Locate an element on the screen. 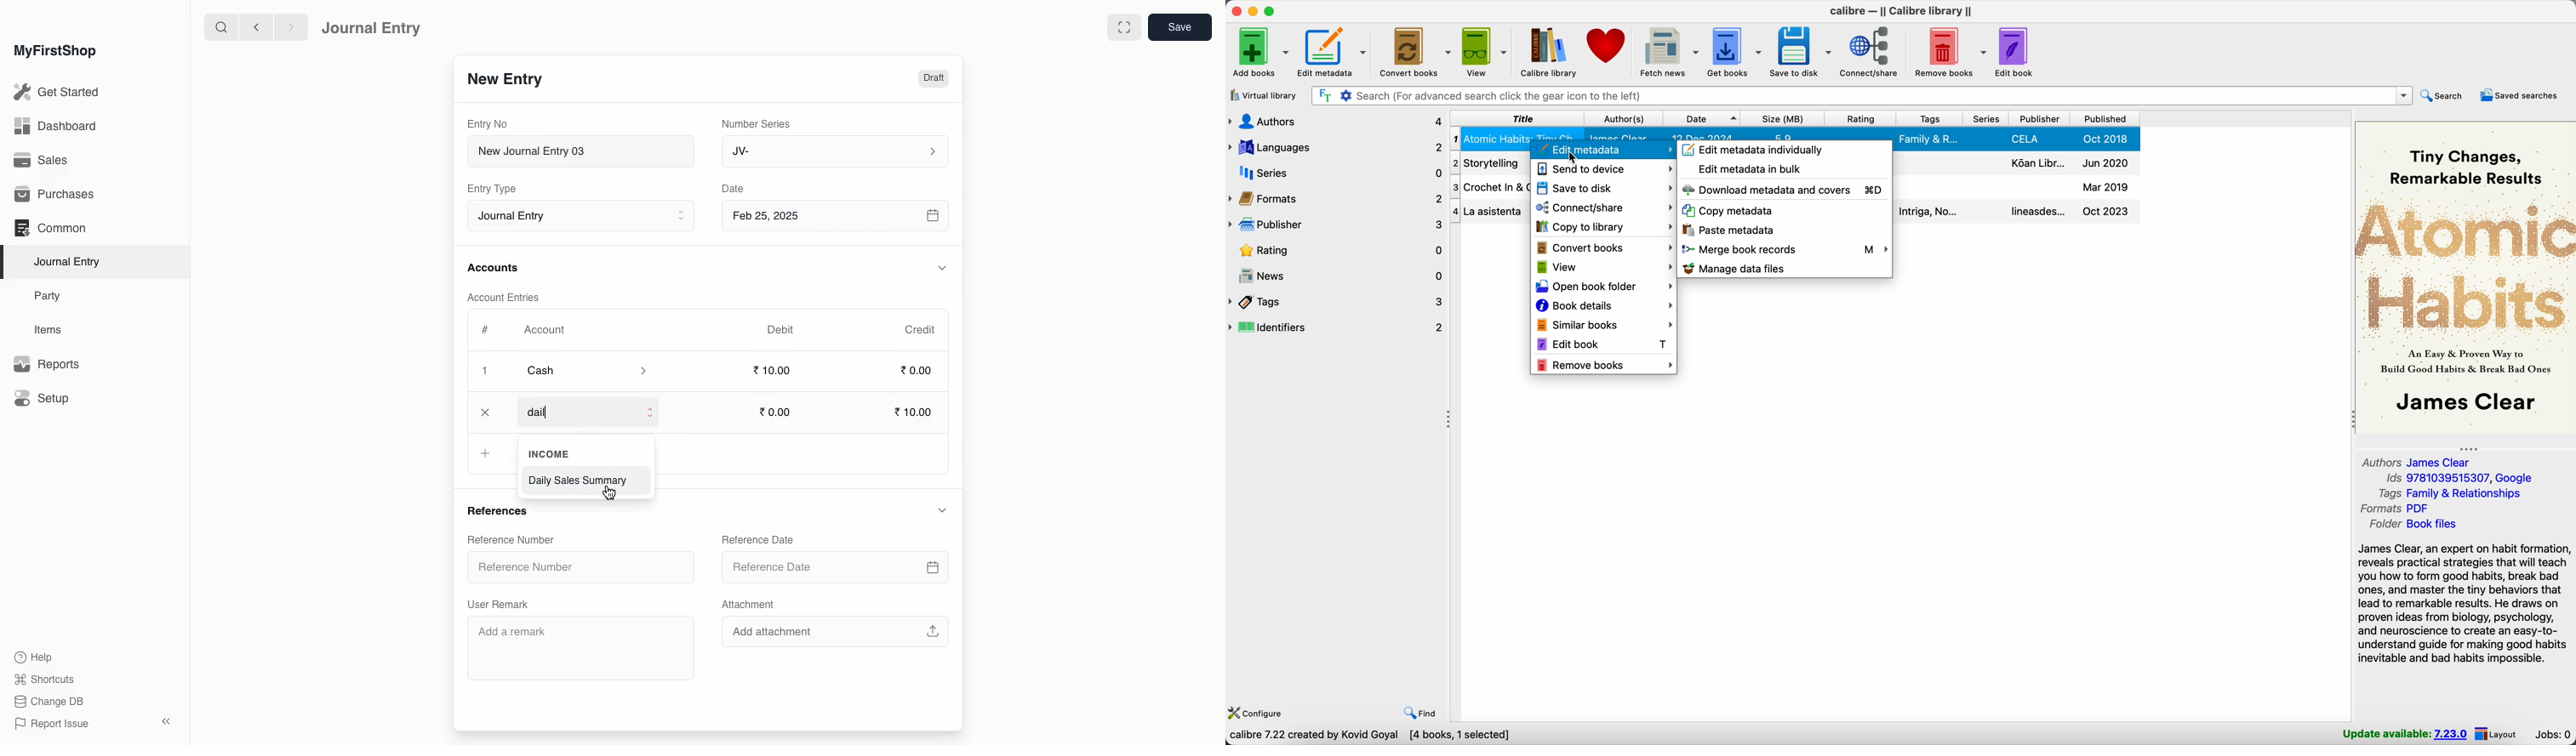 The image size is (2576, 756). donate is located at coordinates (1607, 45).